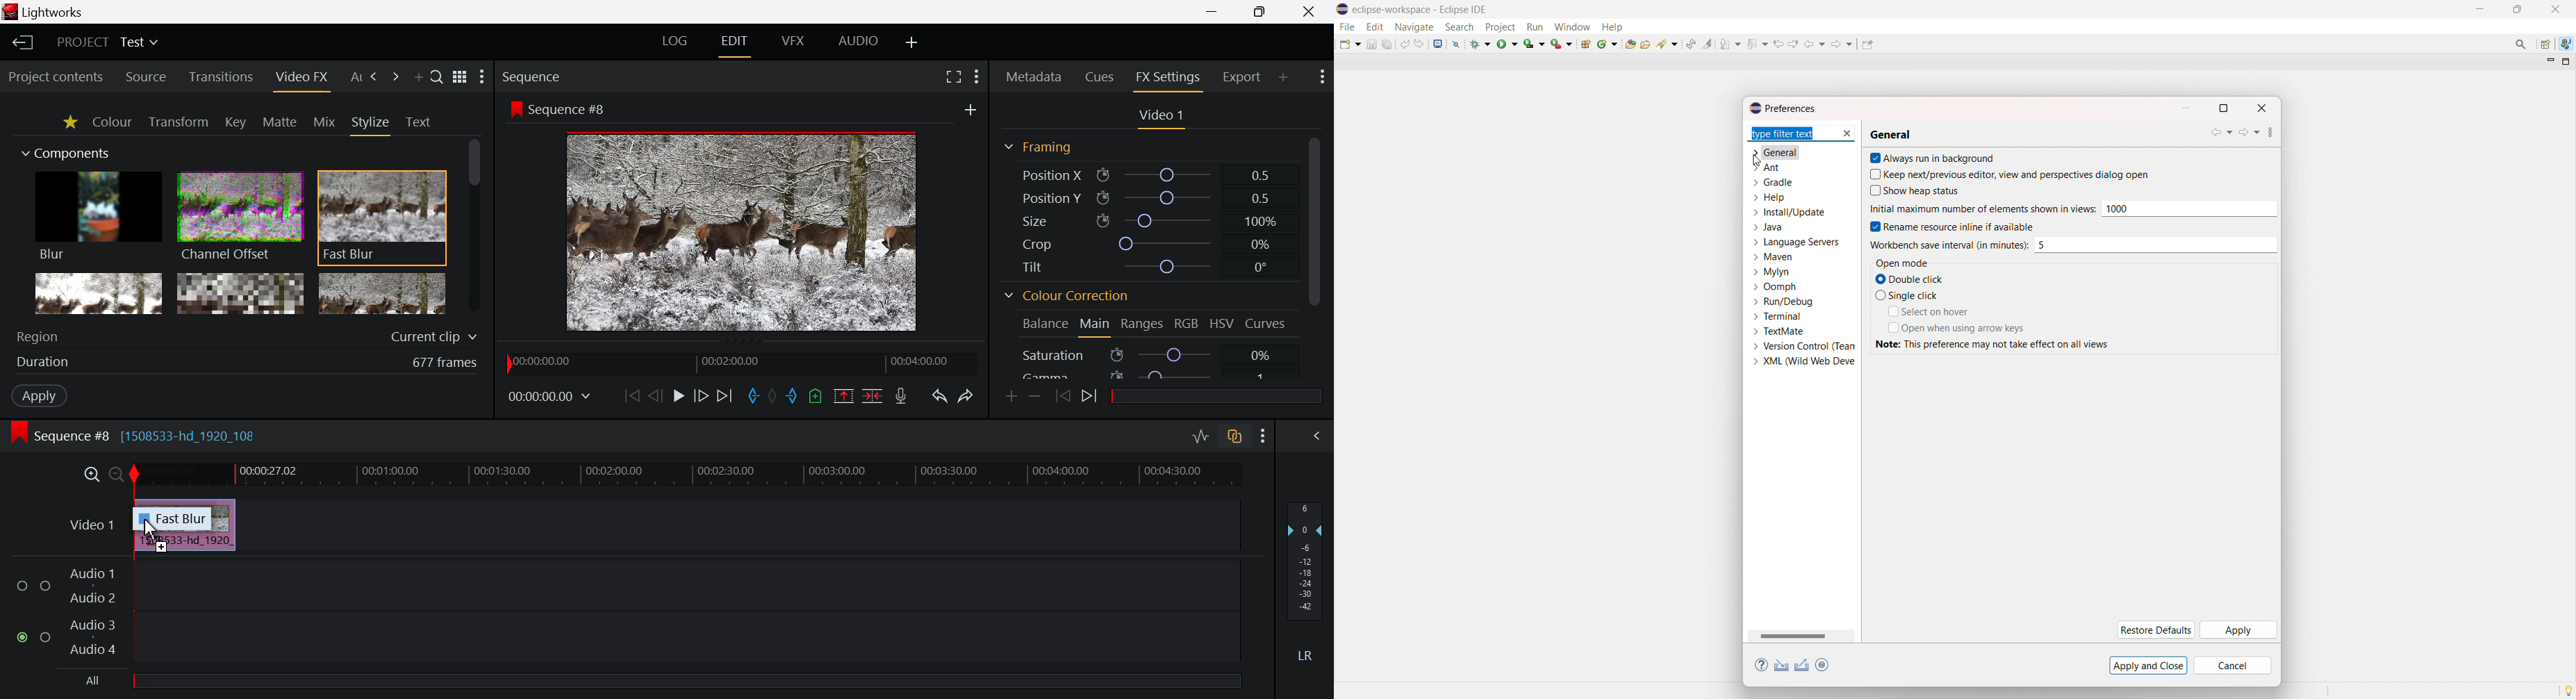  I want to click on java, so click(2567, 44).